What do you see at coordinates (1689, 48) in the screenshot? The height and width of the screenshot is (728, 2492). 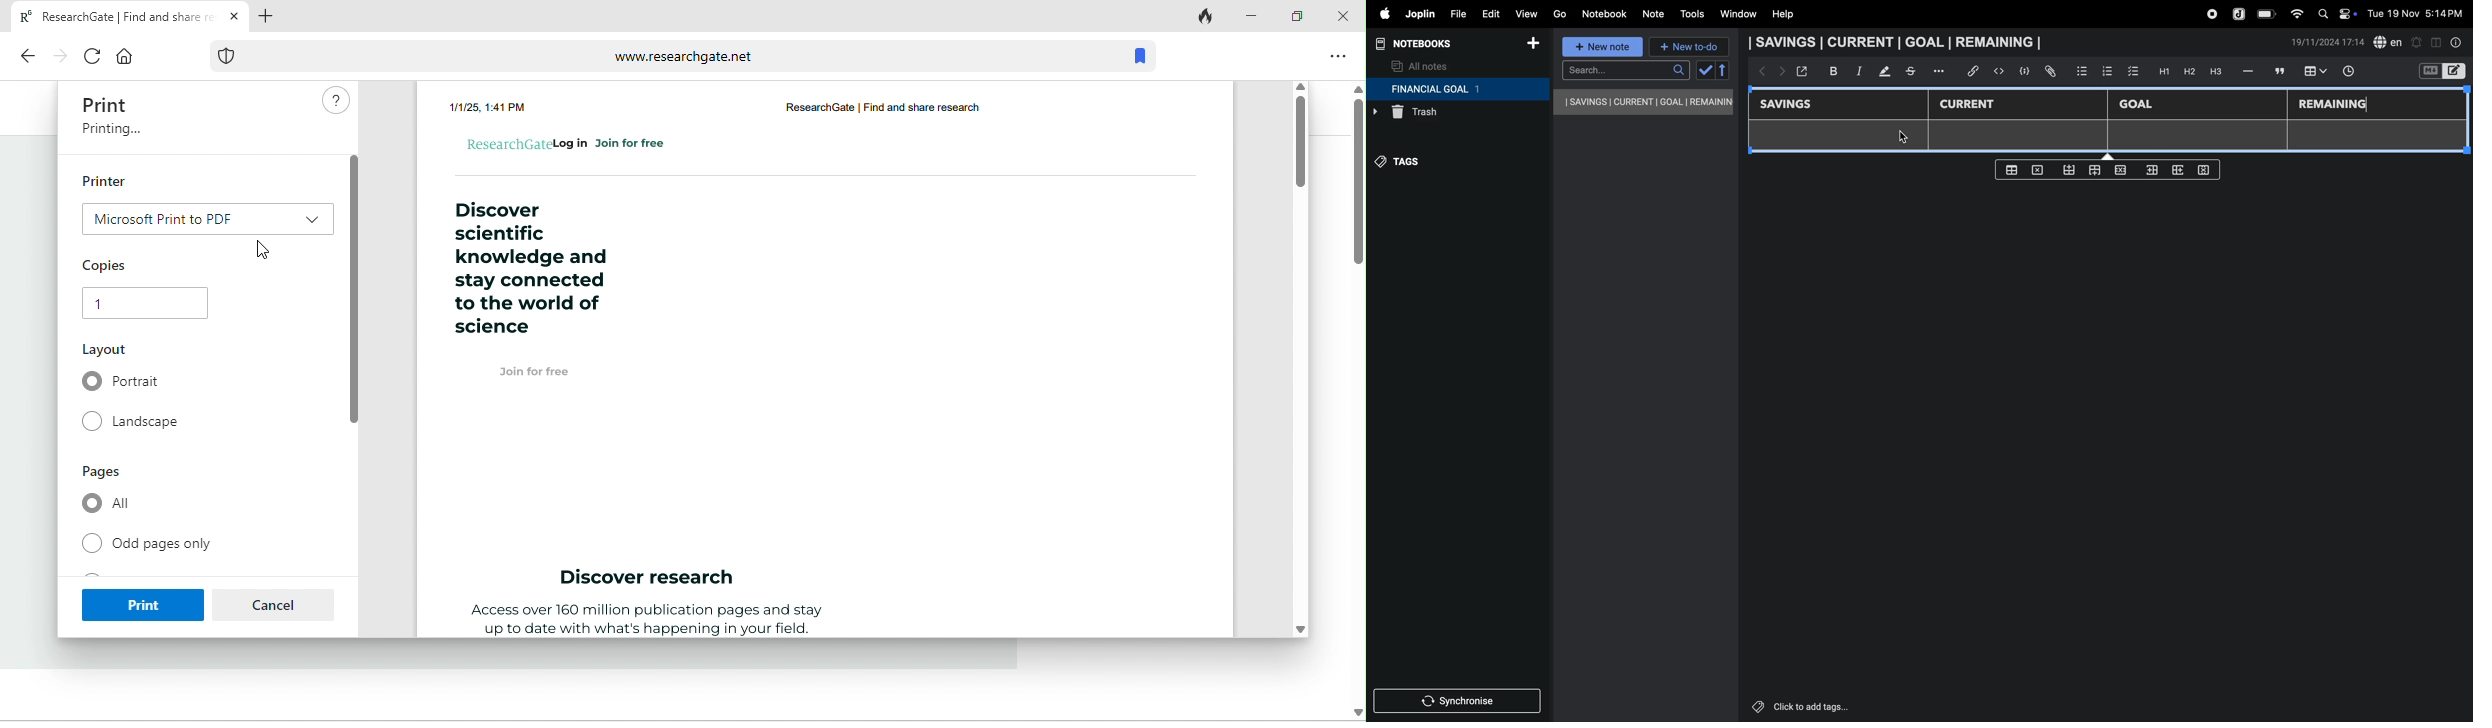 I see `new to-do` at bounding box center [1689, 48].